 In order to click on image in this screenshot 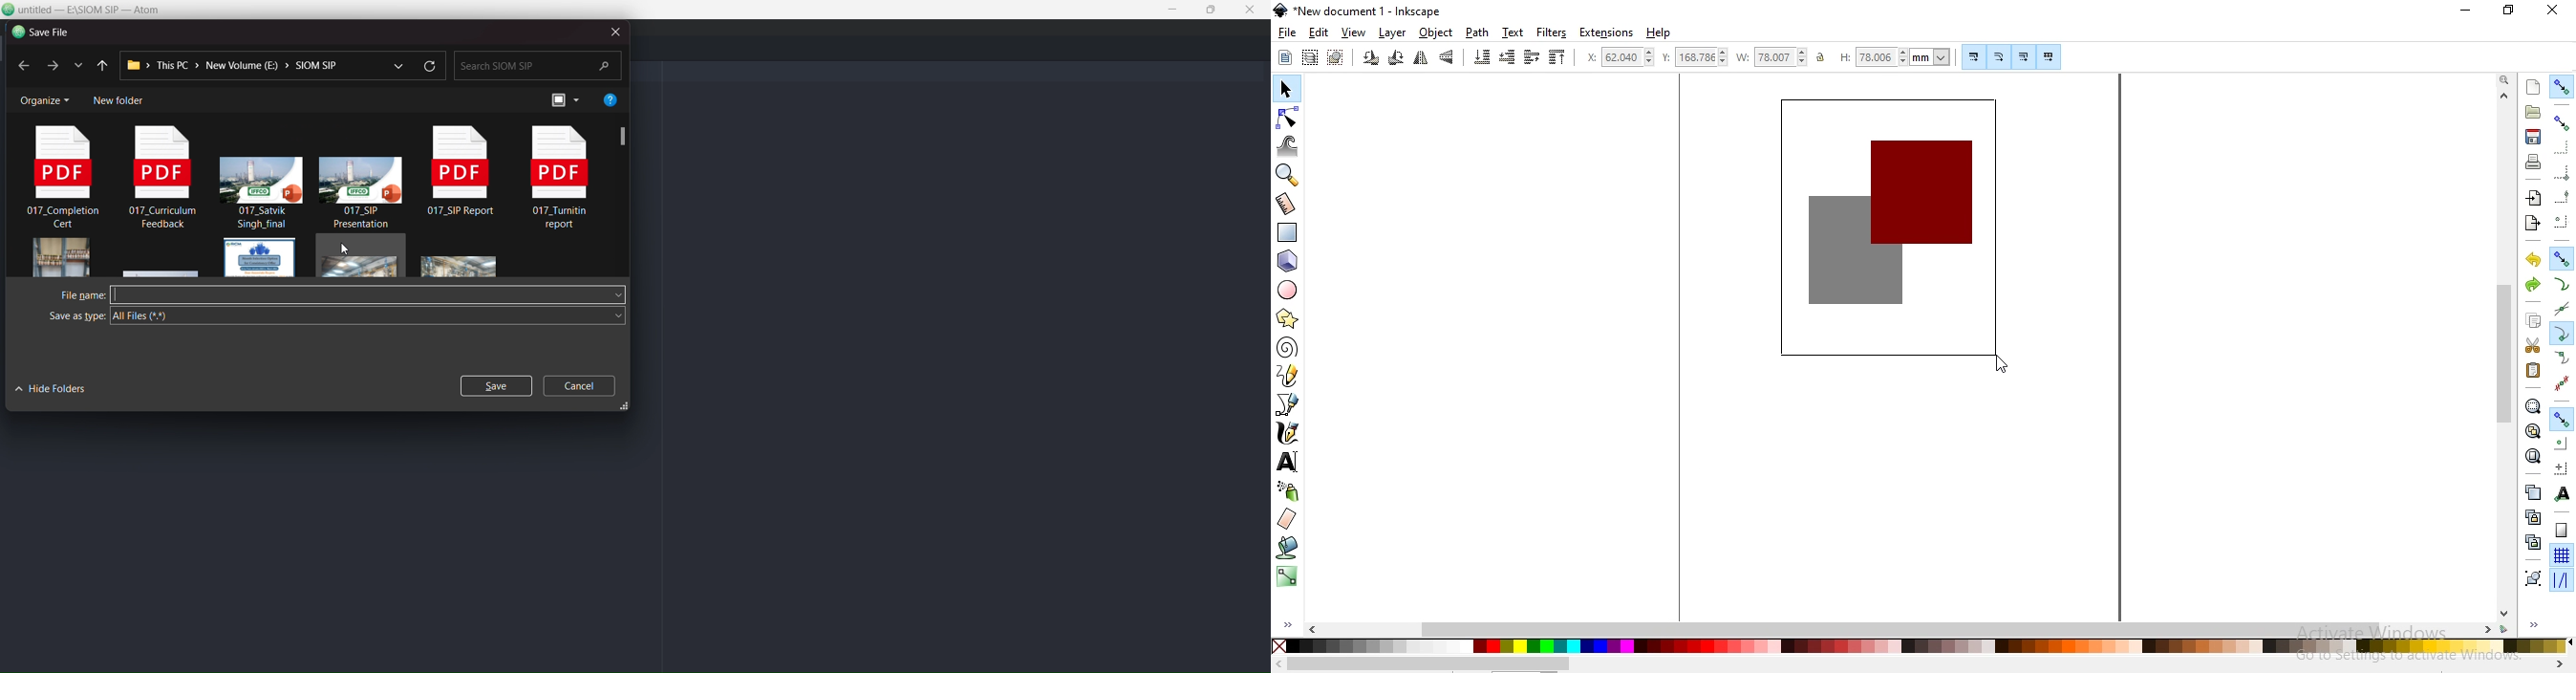, I will do `click(460, 266)`.